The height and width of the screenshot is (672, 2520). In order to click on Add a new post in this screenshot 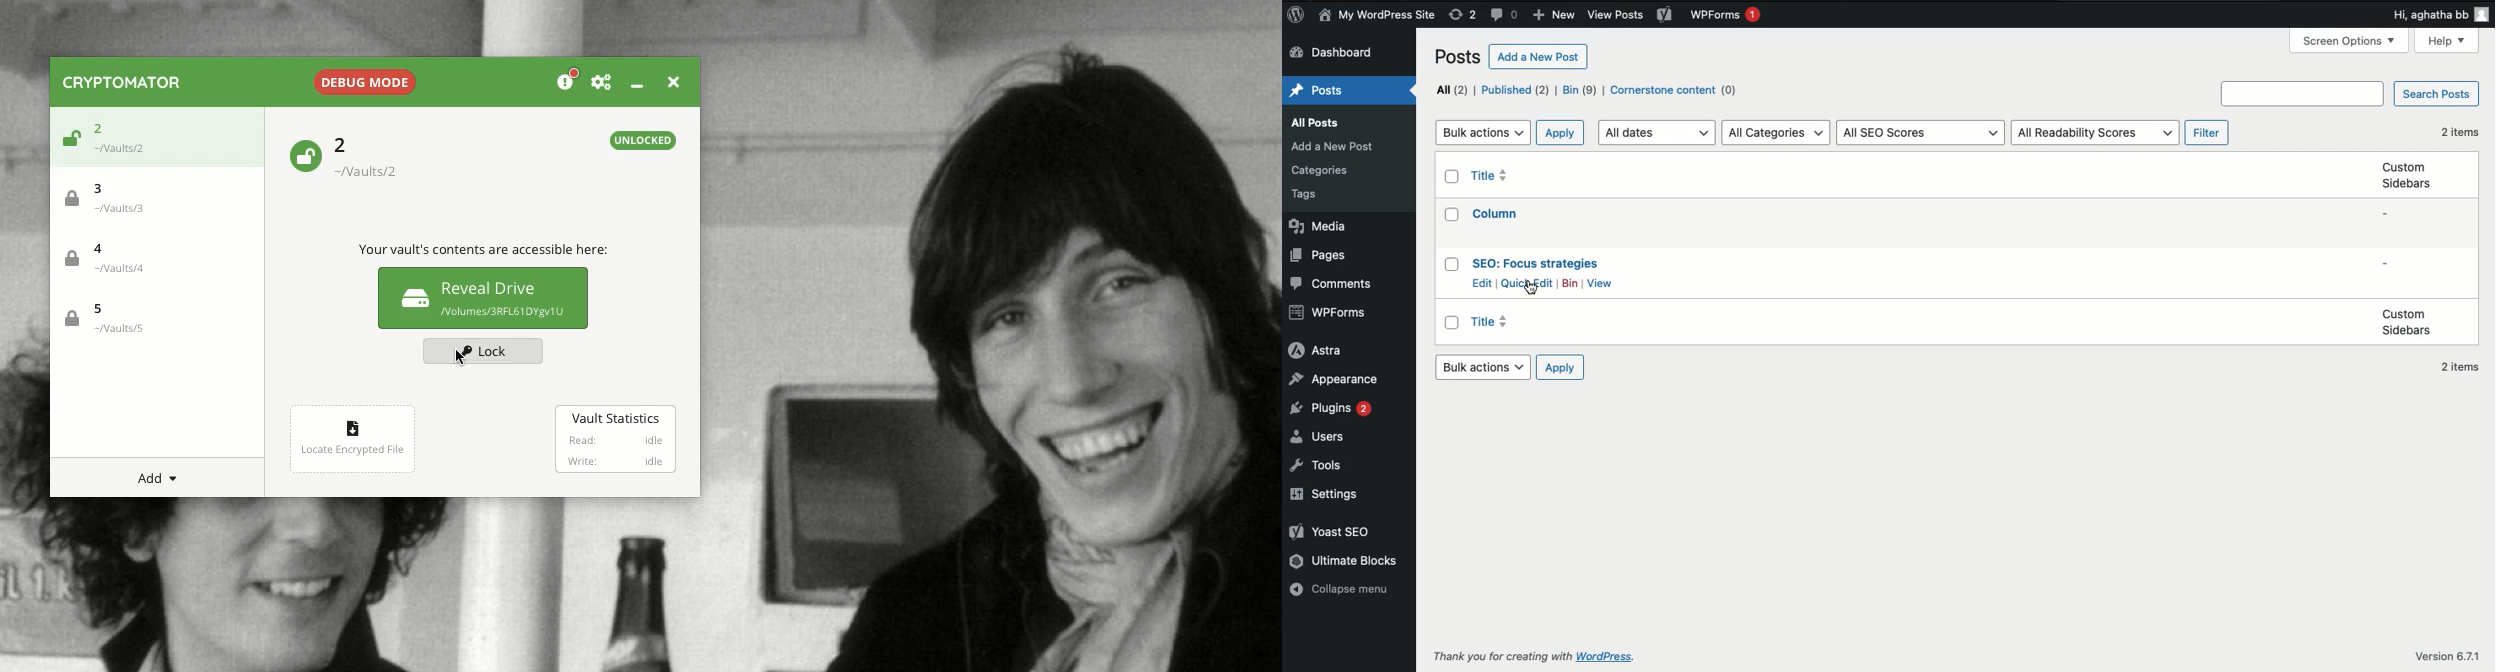, I will do `click(1539, 56)`.